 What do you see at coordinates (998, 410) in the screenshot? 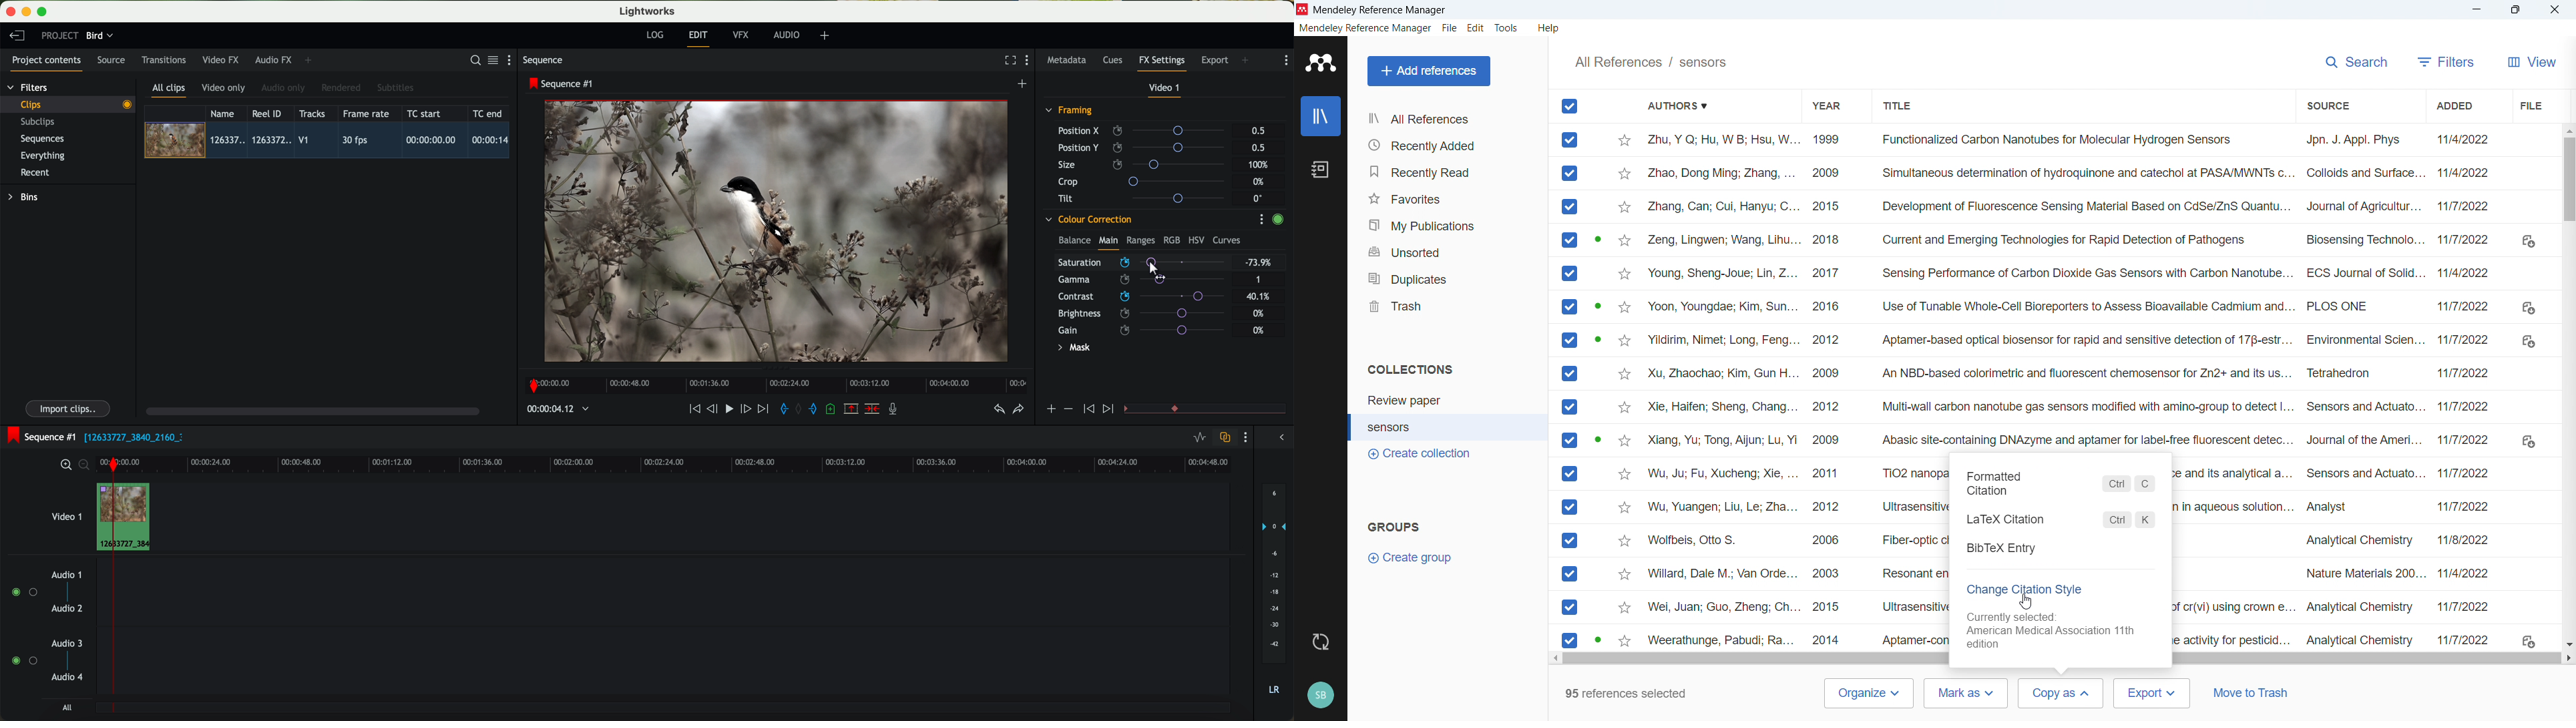
I see `undo` at bounding box center [998, 410].